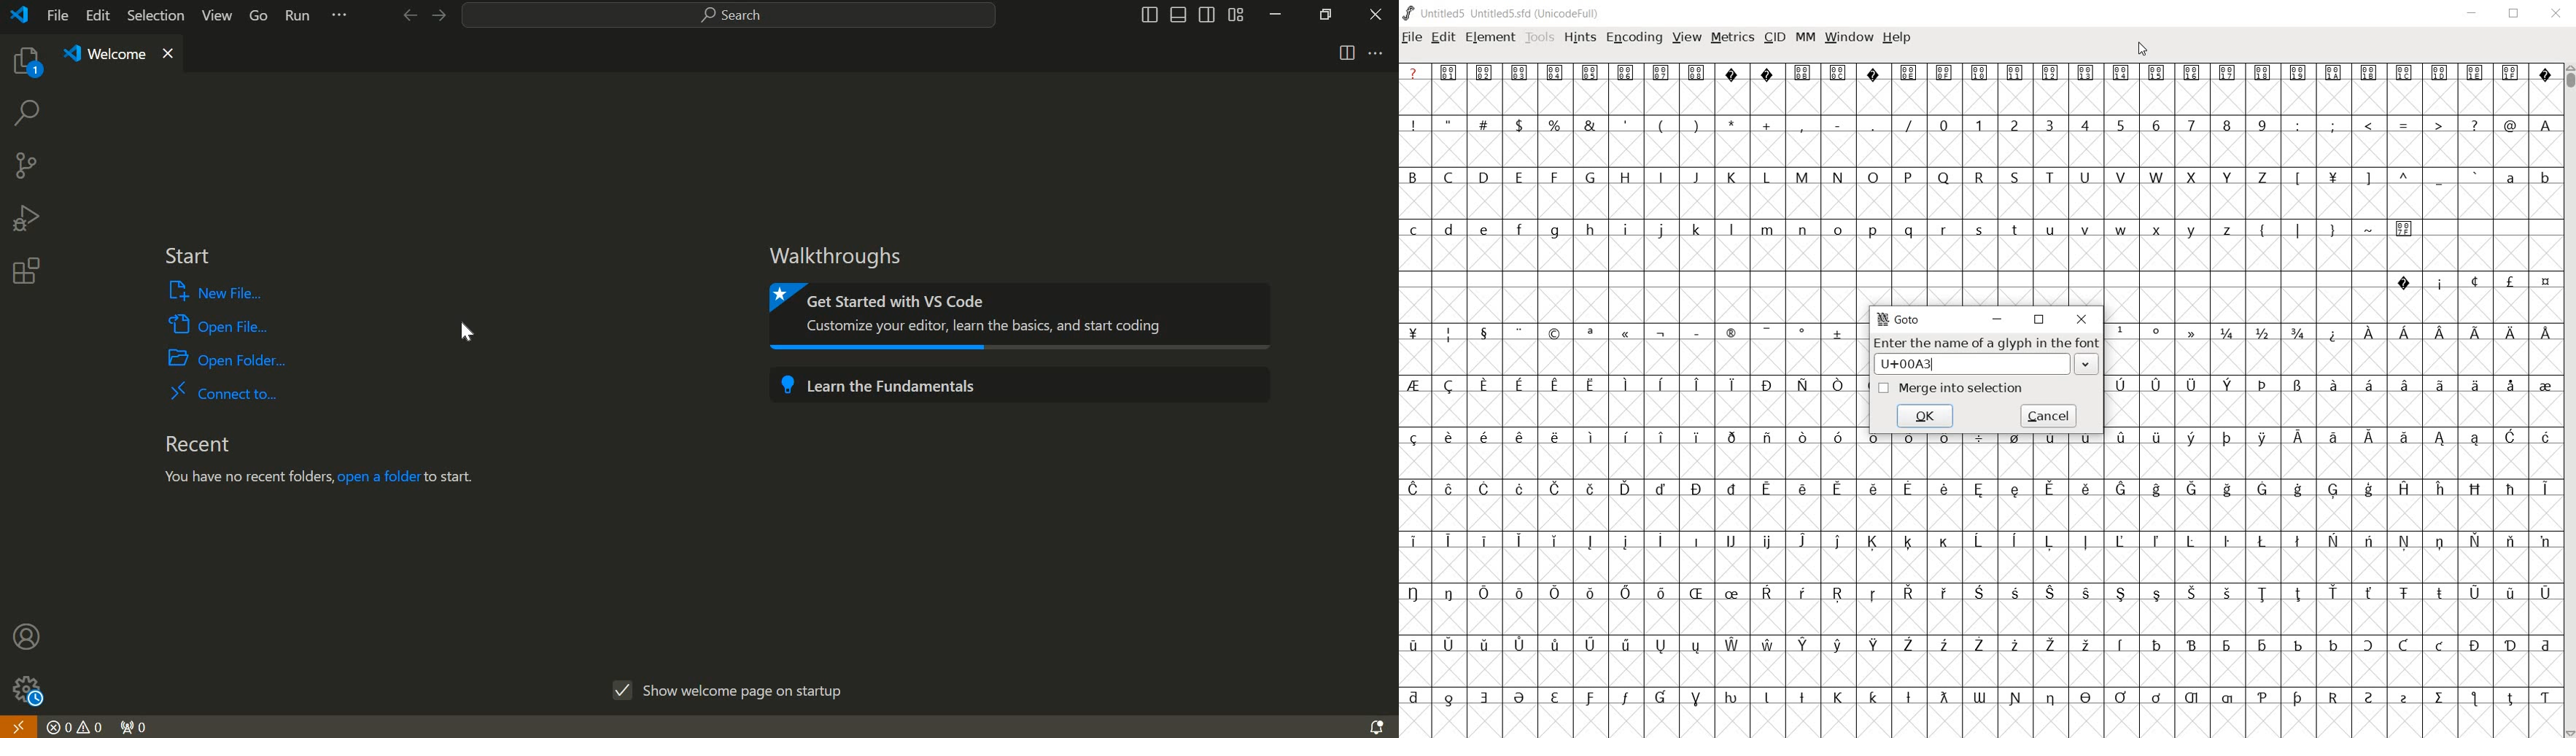 The image size is (2576, 756). Describe the element at coordinates (2477, 74) in the screenshot. I see `Symbol` at that location.